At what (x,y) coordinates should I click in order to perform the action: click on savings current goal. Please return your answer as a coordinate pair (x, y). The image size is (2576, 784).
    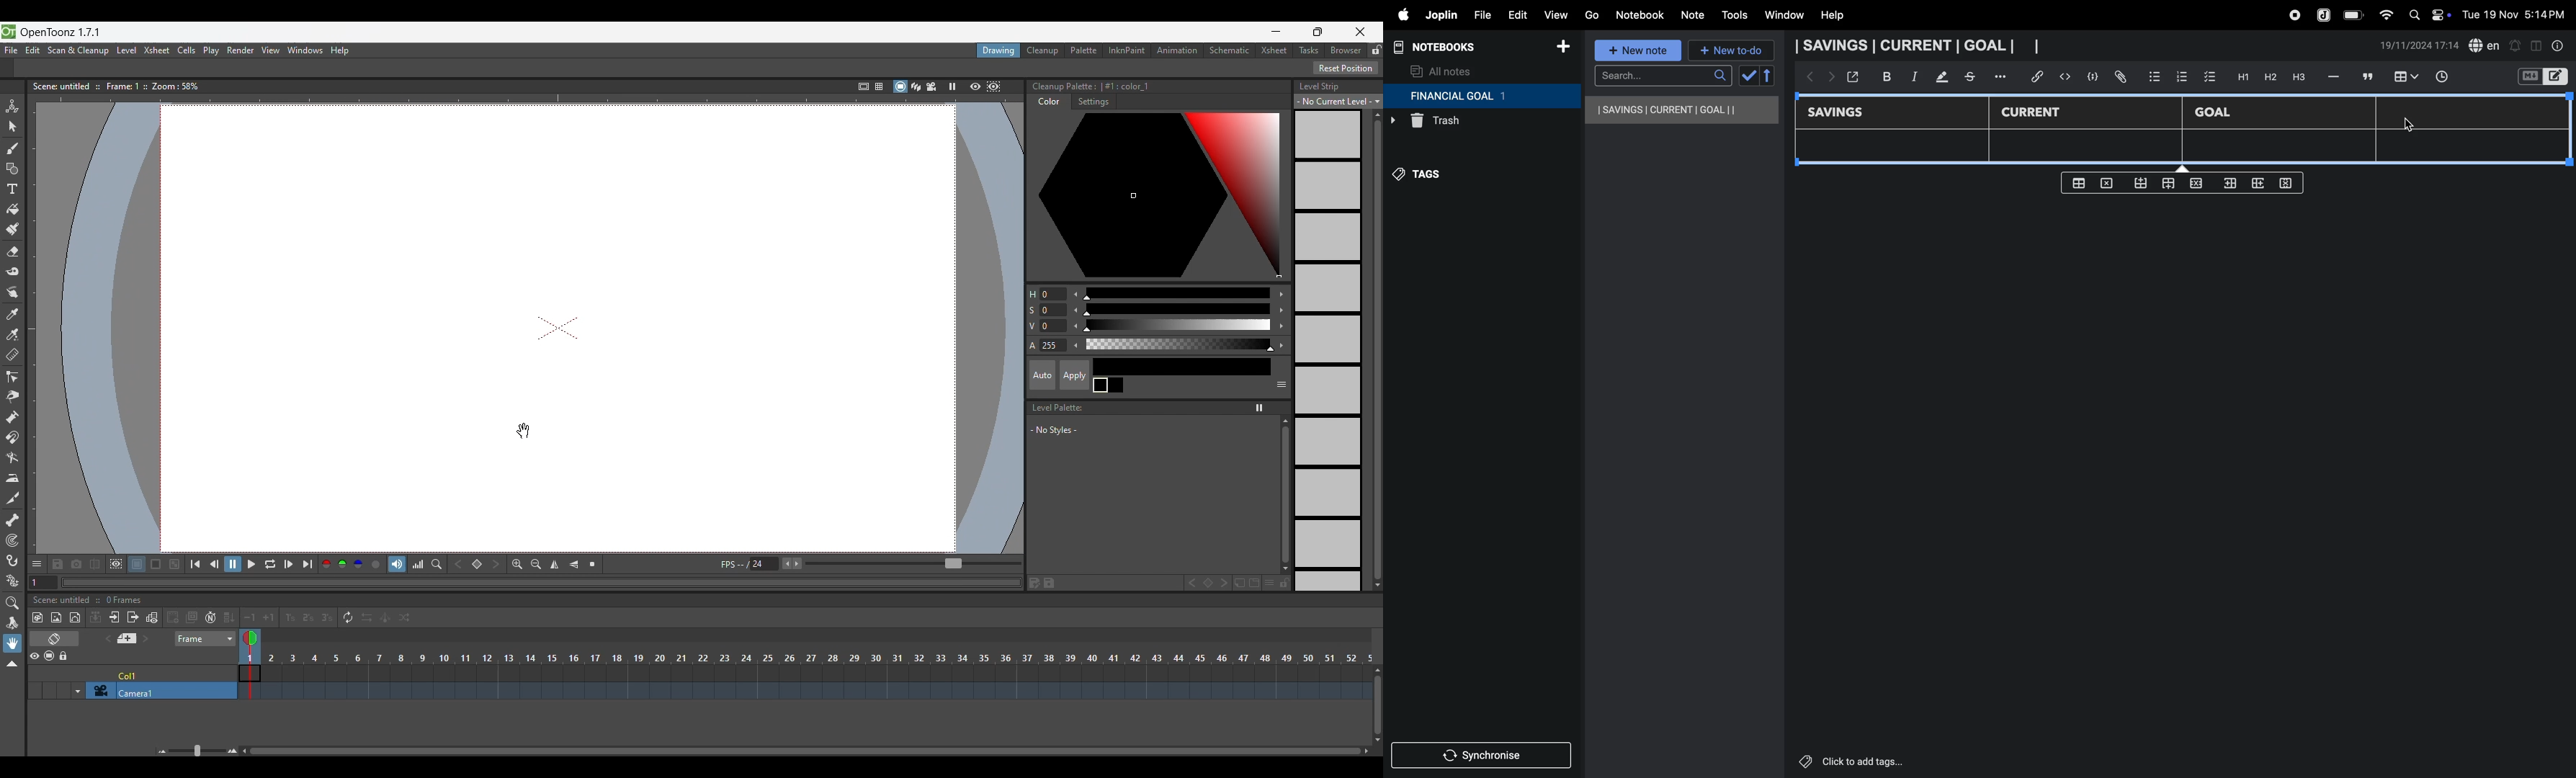
    Looking at the image, I should click on (1683, 110).